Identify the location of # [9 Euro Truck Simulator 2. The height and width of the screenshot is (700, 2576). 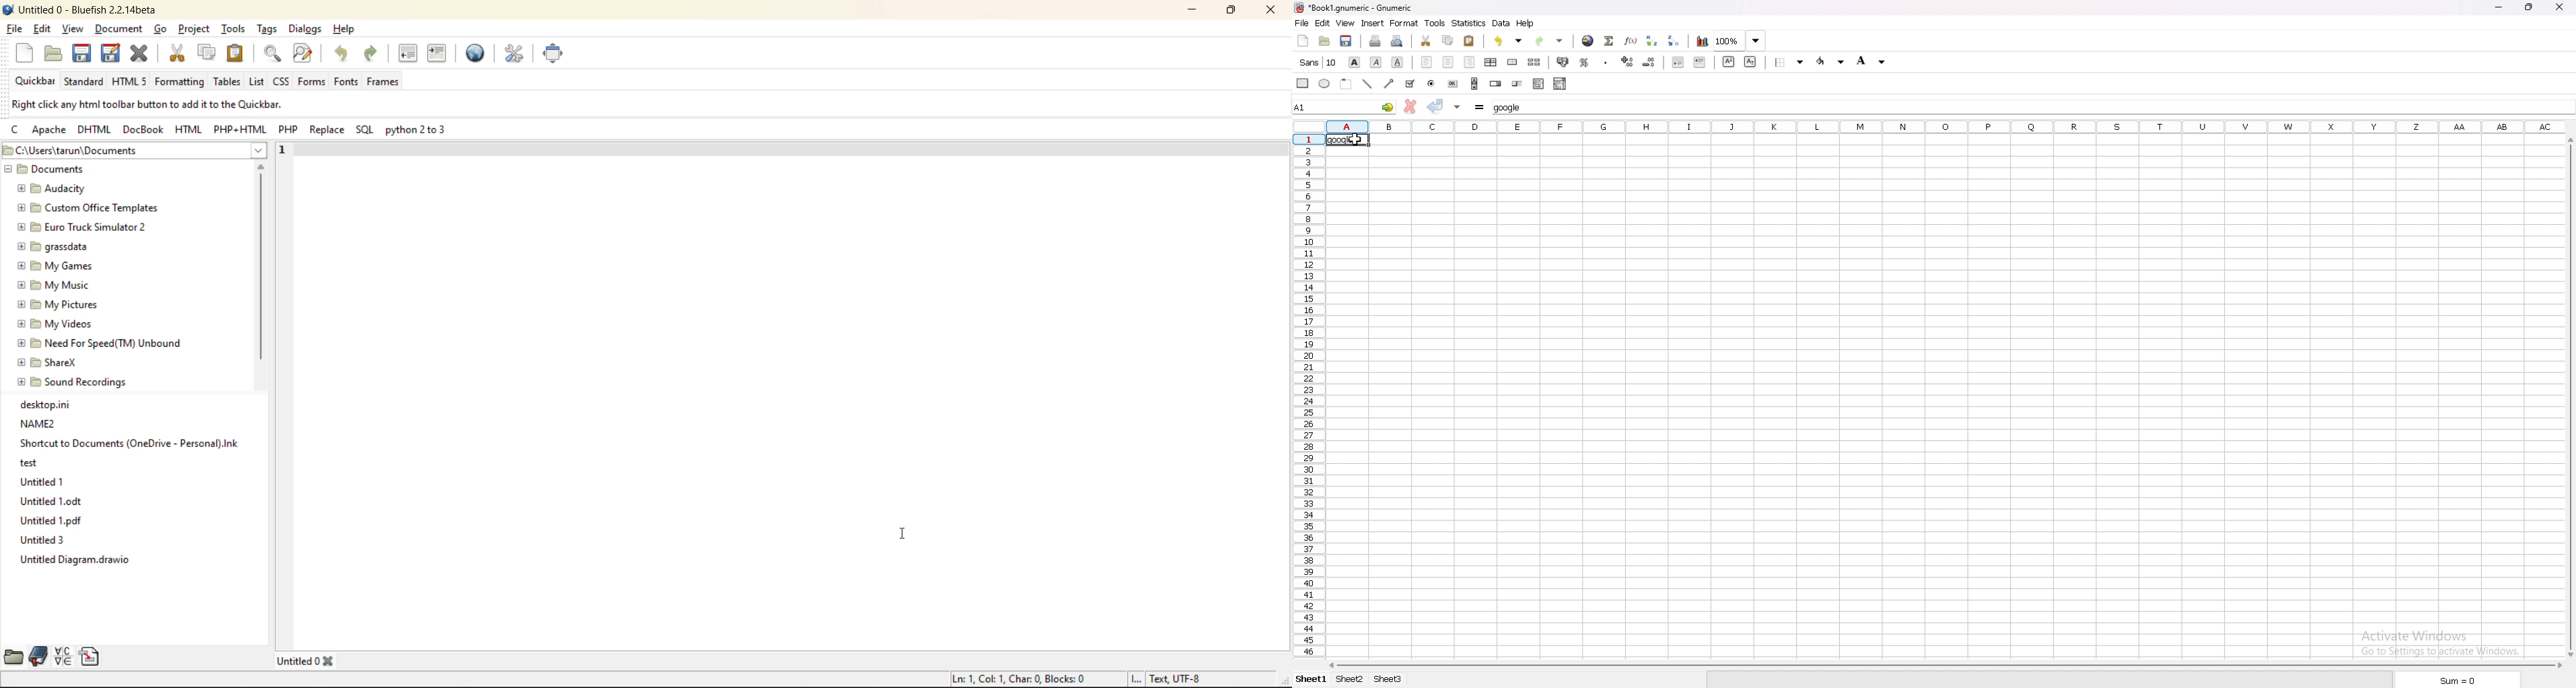
(79, 226).